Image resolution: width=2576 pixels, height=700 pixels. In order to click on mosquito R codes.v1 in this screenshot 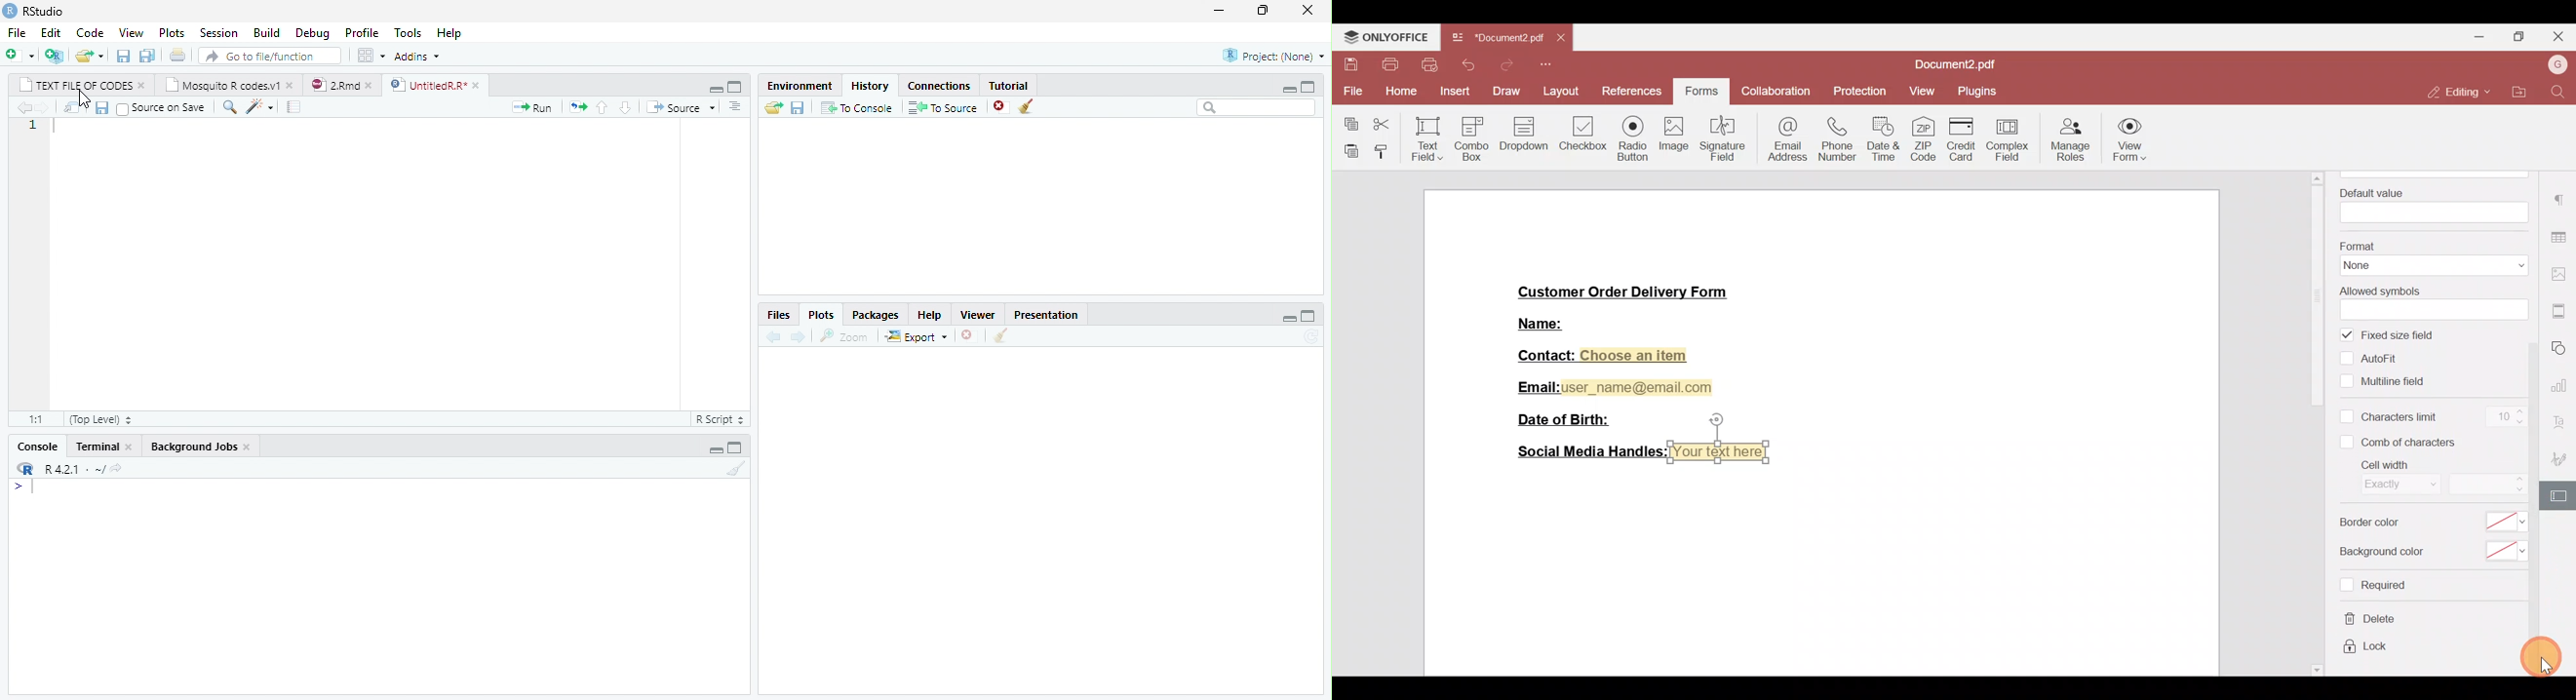, I will do `click(224, 85)`.